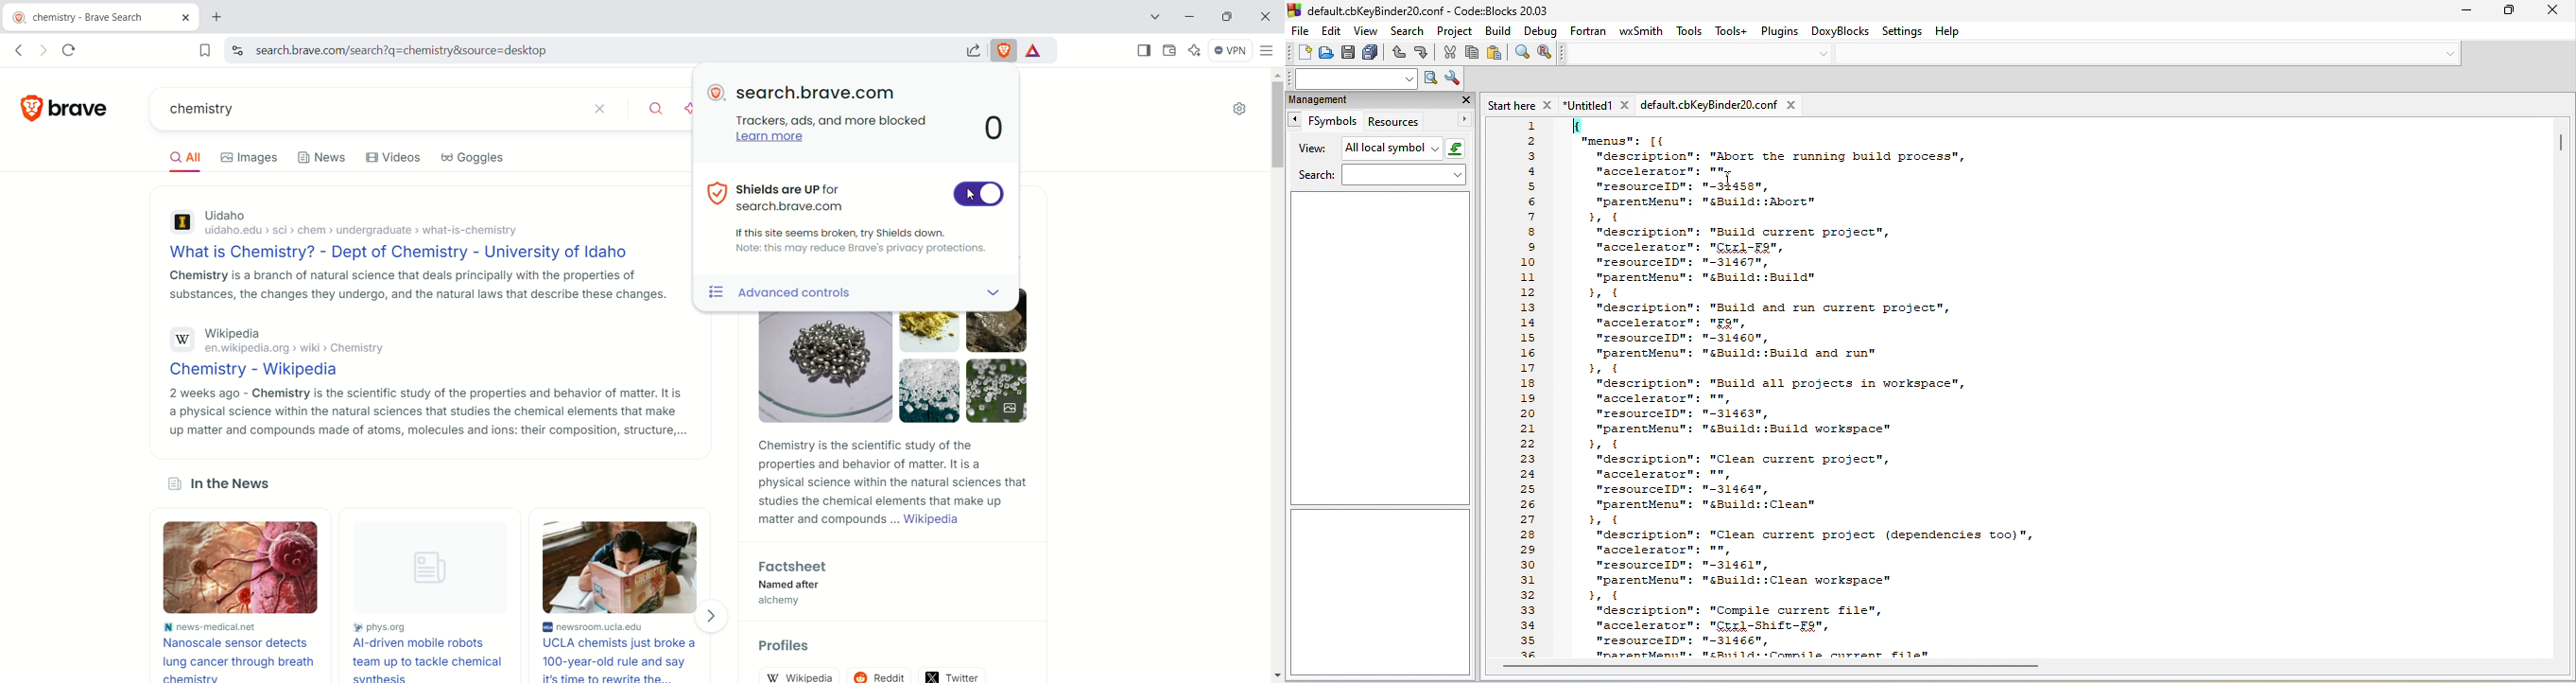  Describe the element at coordinates (1641, 34) in the screenshot. I see `wxsmith` at that location.